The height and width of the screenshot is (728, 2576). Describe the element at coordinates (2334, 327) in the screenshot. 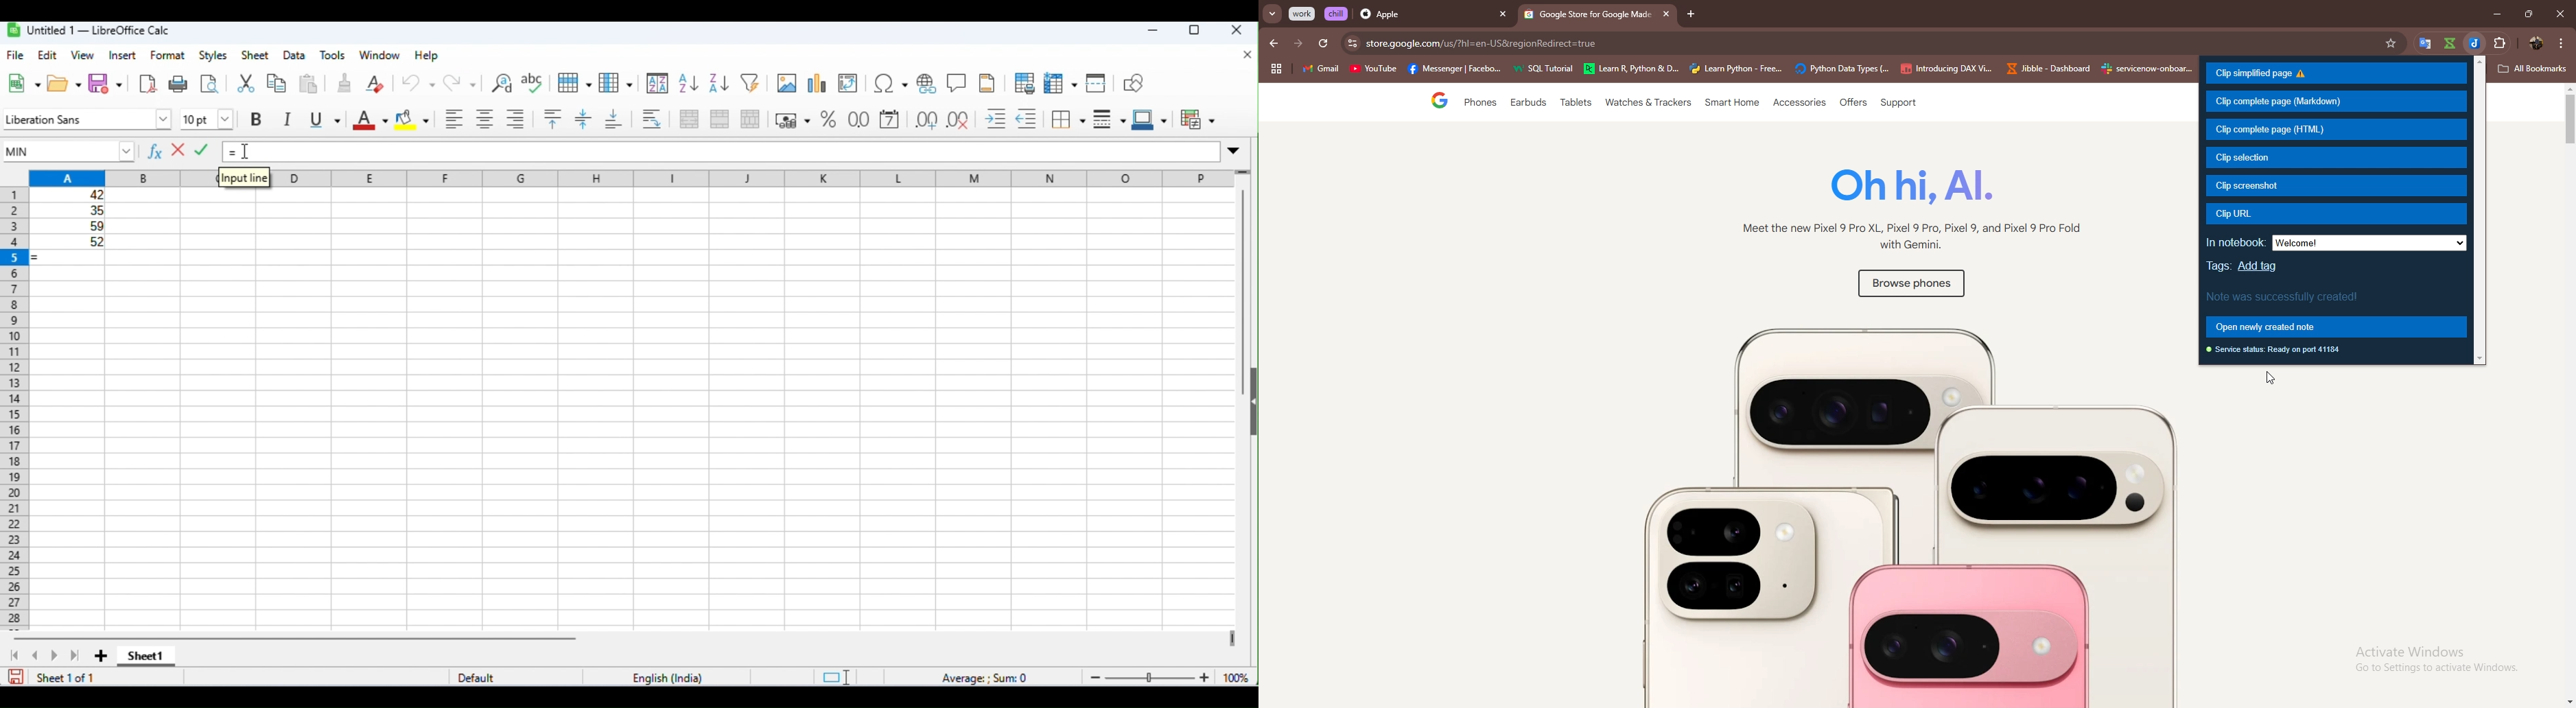

I see `open newly created note` at that location.